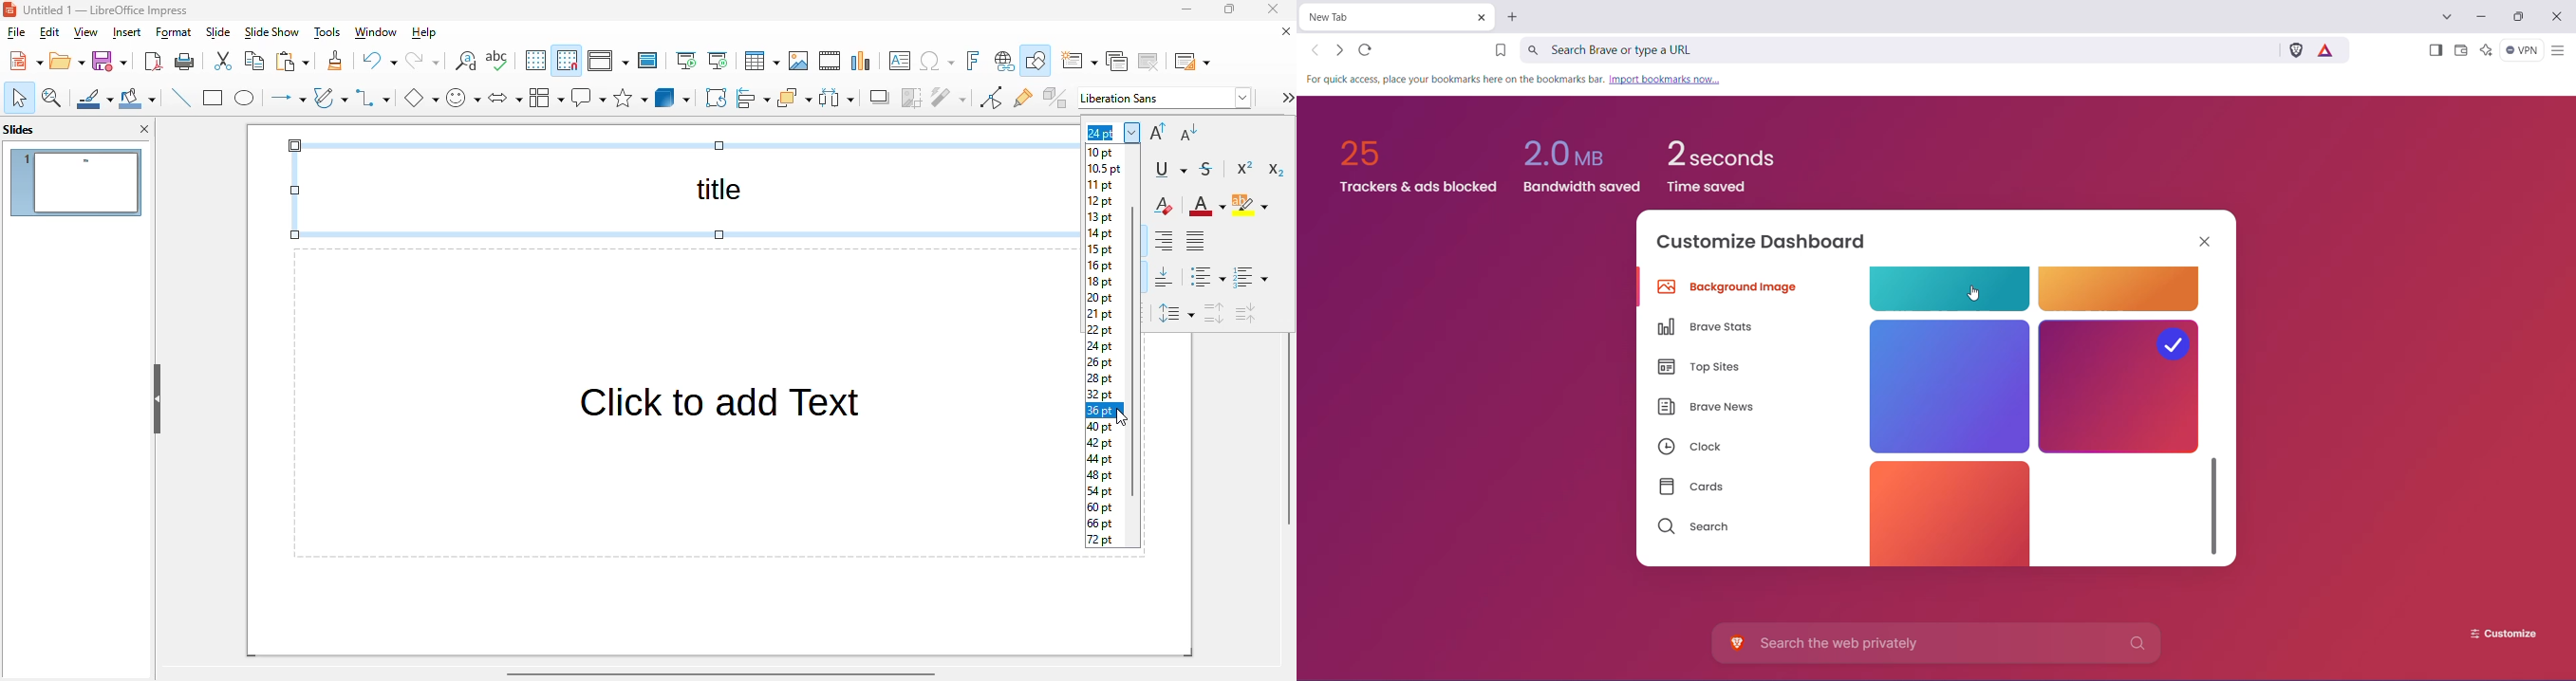 The height and width of the screenshot is (700, 2576). Describe the element at coordinates (1731, 289) in the screenshot. I see `Background Image` at that location.